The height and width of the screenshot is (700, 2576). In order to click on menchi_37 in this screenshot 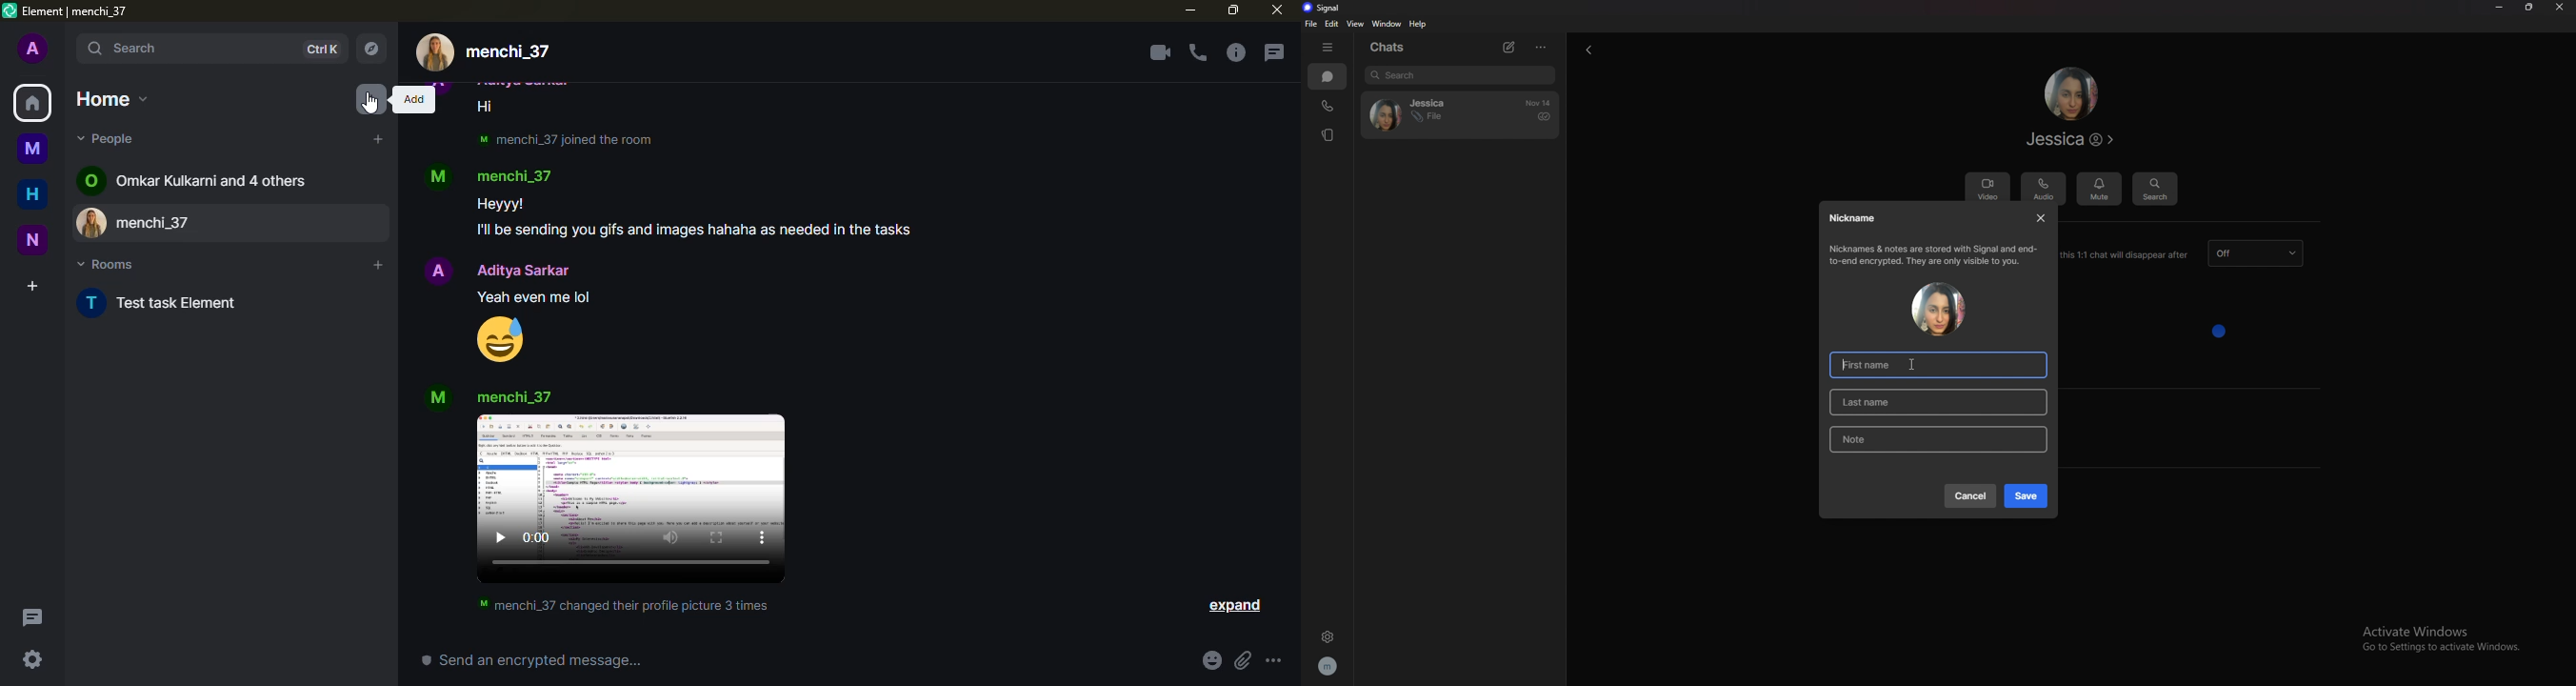, I will do `click(251, 223)`.